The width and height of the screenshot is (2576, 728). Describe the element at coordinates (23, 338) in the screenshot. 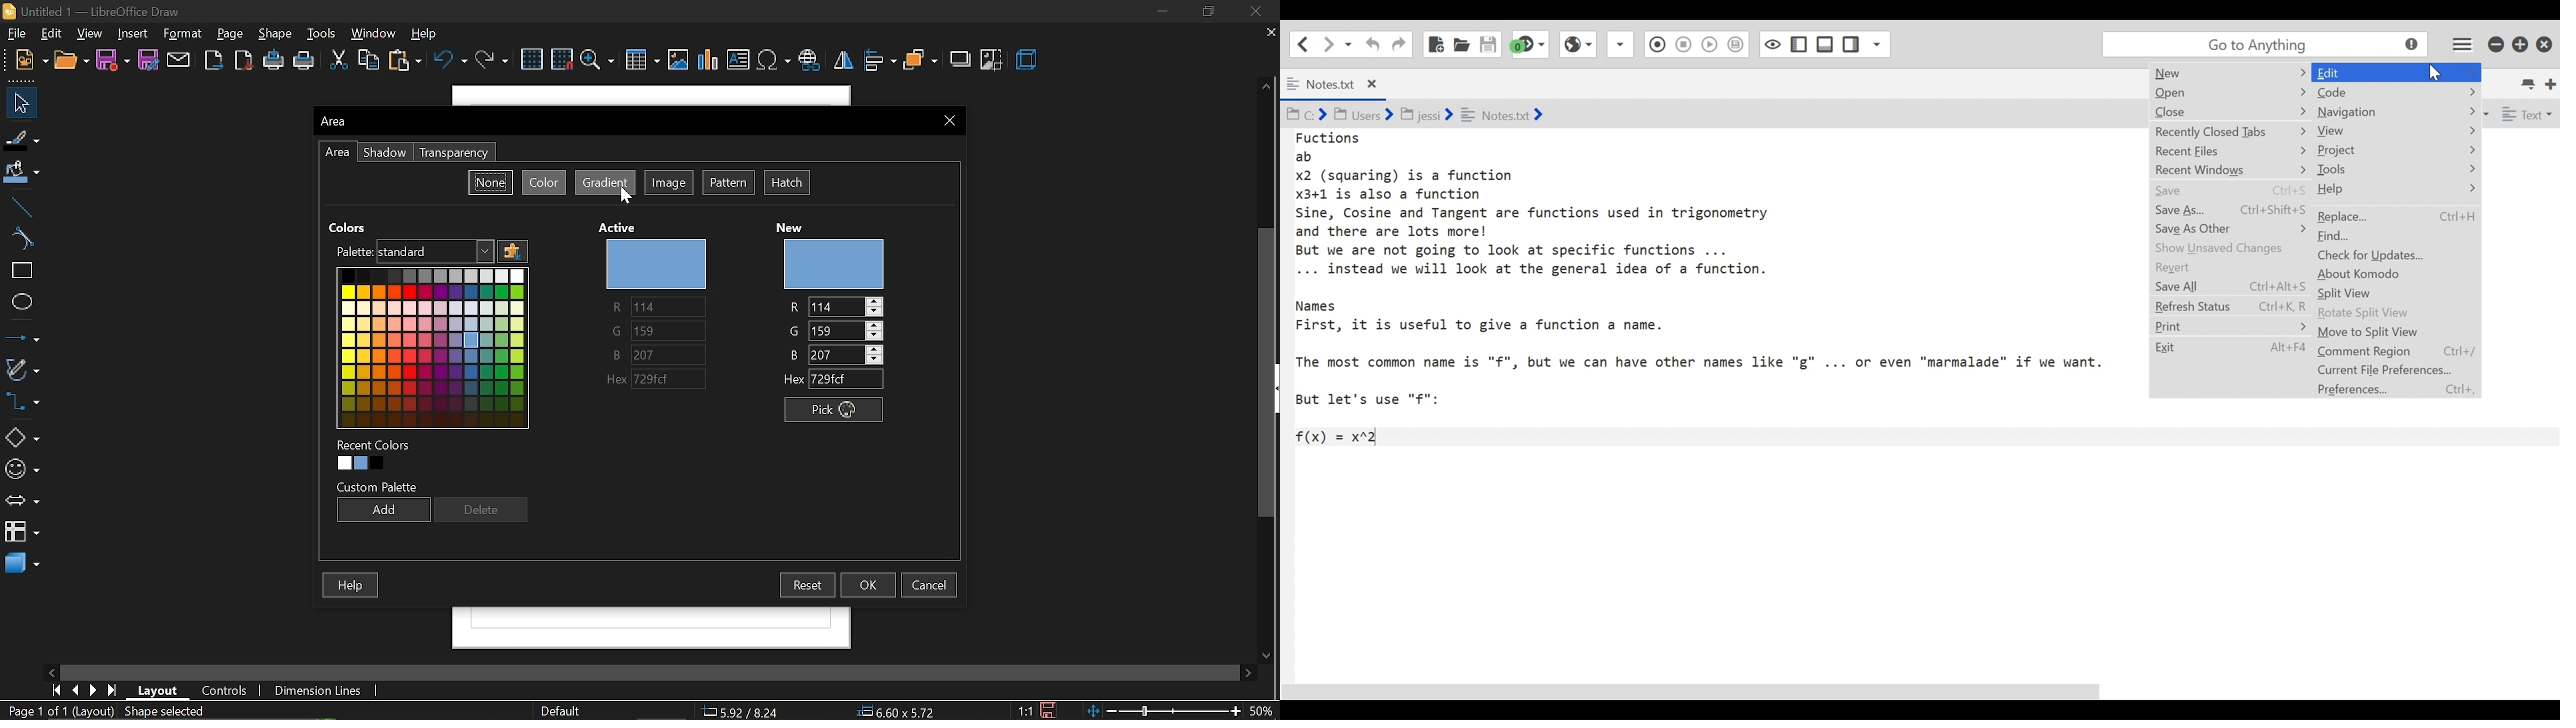

I see `lines and arrows` at that location.